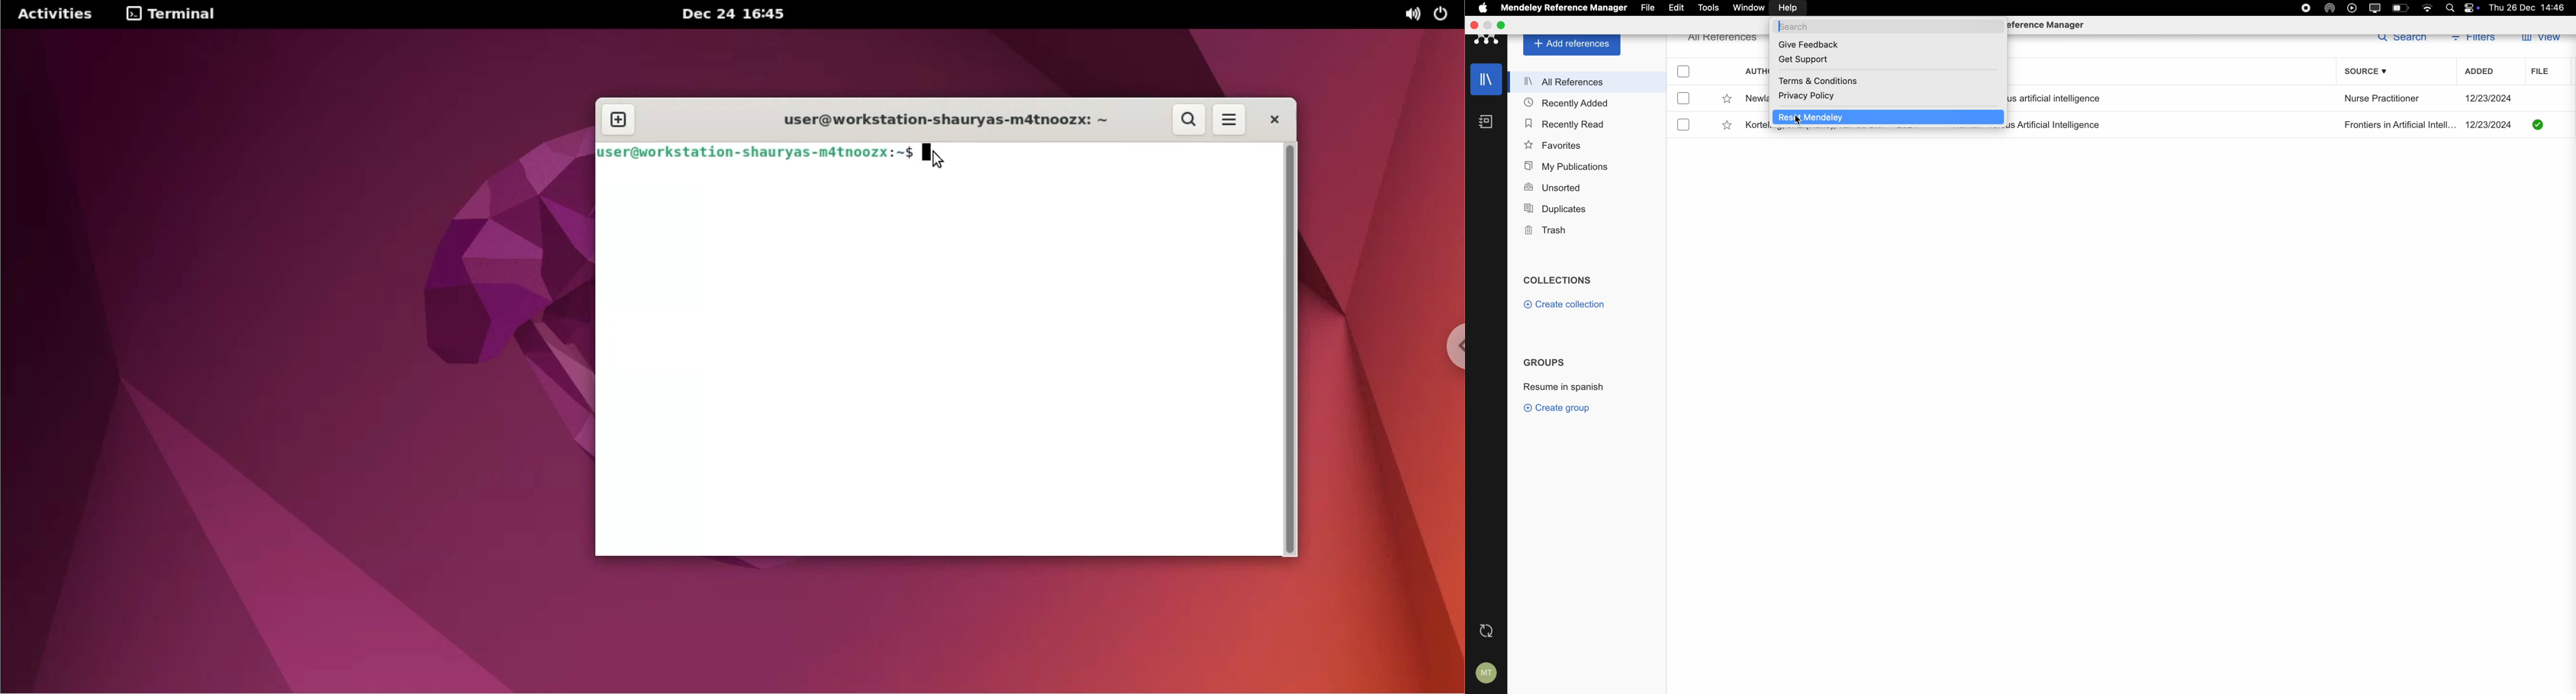 This screenshot has height=700, width=2576. What do you see at coordinates (1683, 72) in the screenshot?
I see `checkbox` at bounding box center [1683, 72].